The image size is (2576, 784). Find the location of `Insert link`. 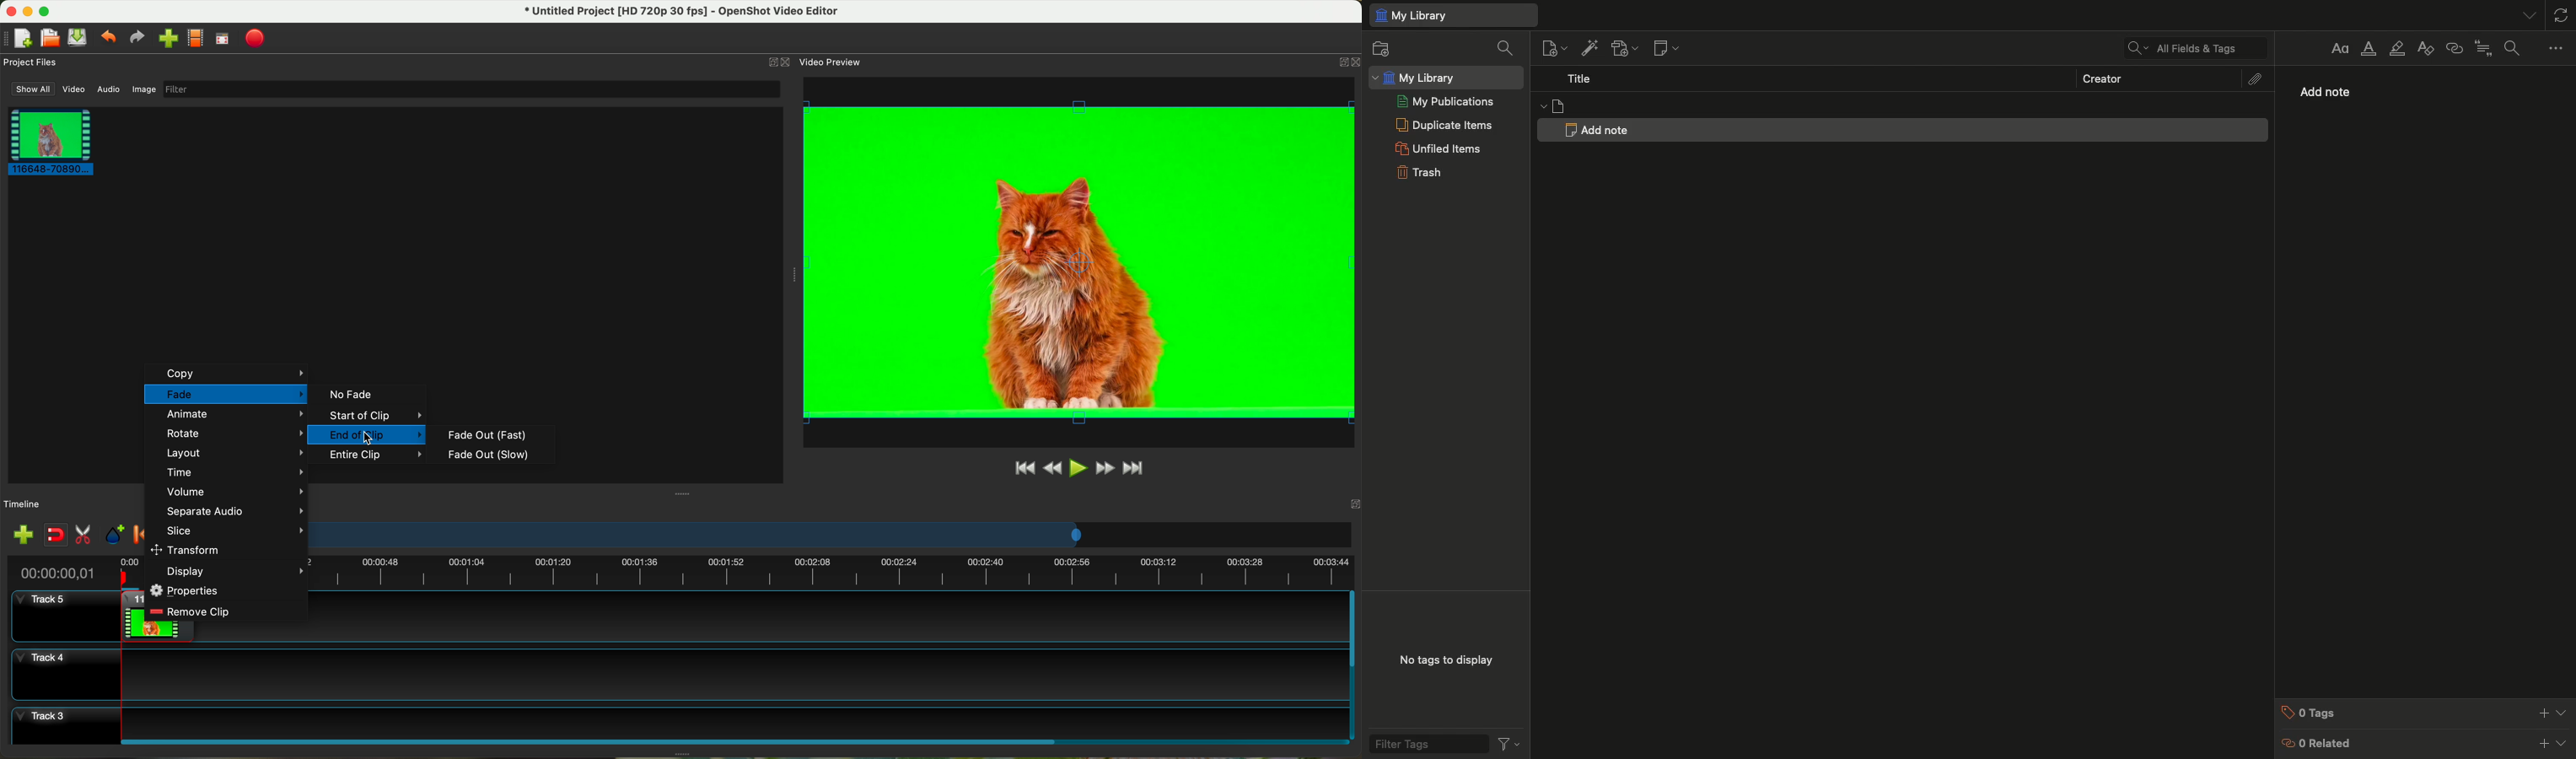

Insert link is located at coordinates (2454, 49).